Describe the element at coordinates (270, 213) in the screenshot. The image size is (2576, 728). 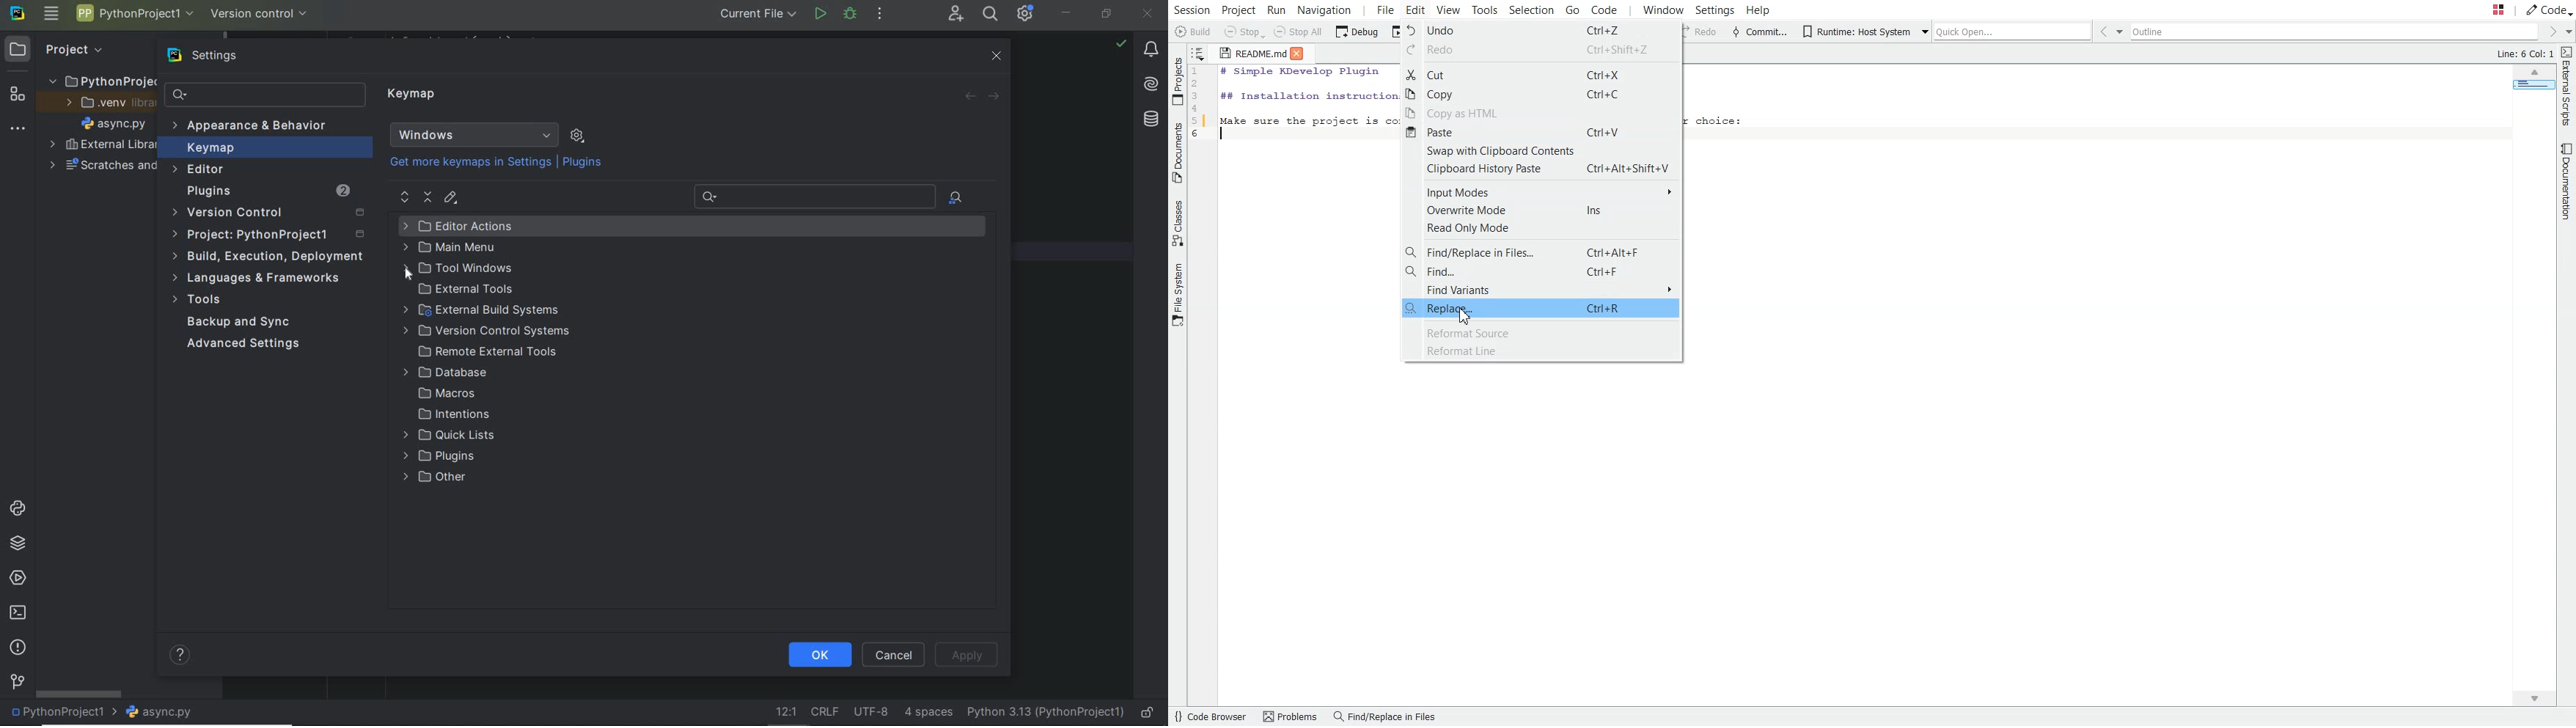
I see `Version control` at that location.